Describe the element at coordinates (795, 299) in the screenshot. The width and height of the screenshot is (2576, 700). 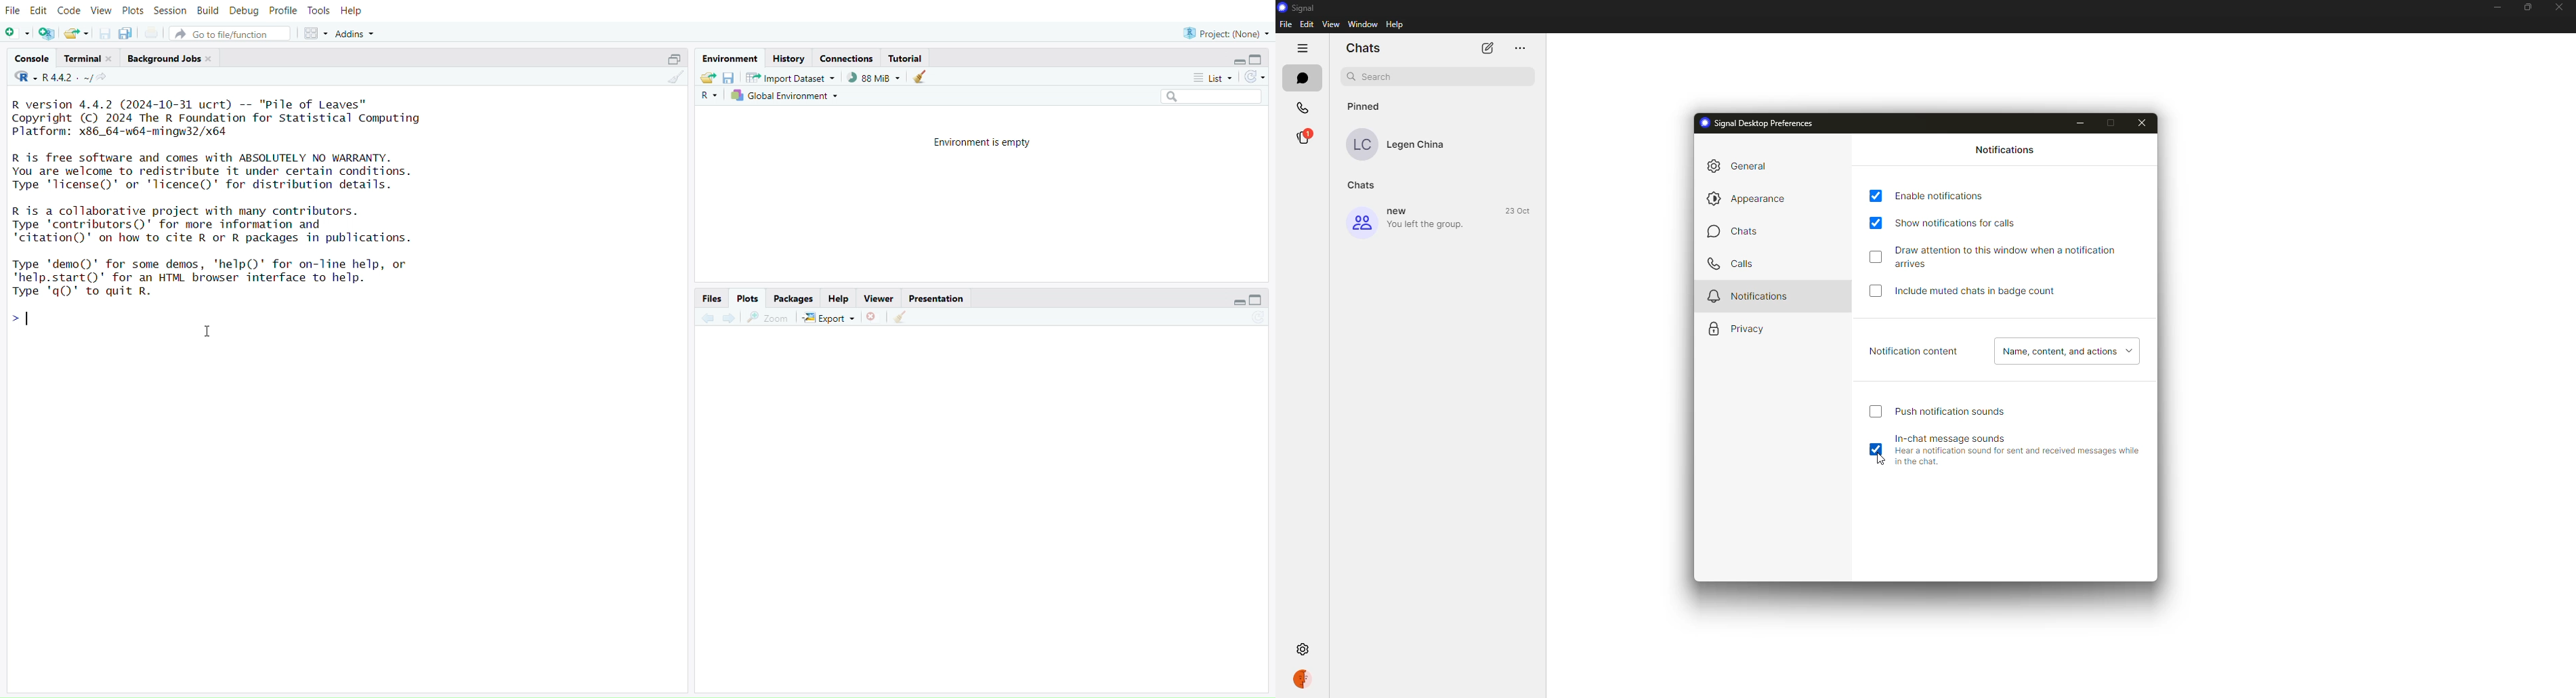
I see `packages` at that location.